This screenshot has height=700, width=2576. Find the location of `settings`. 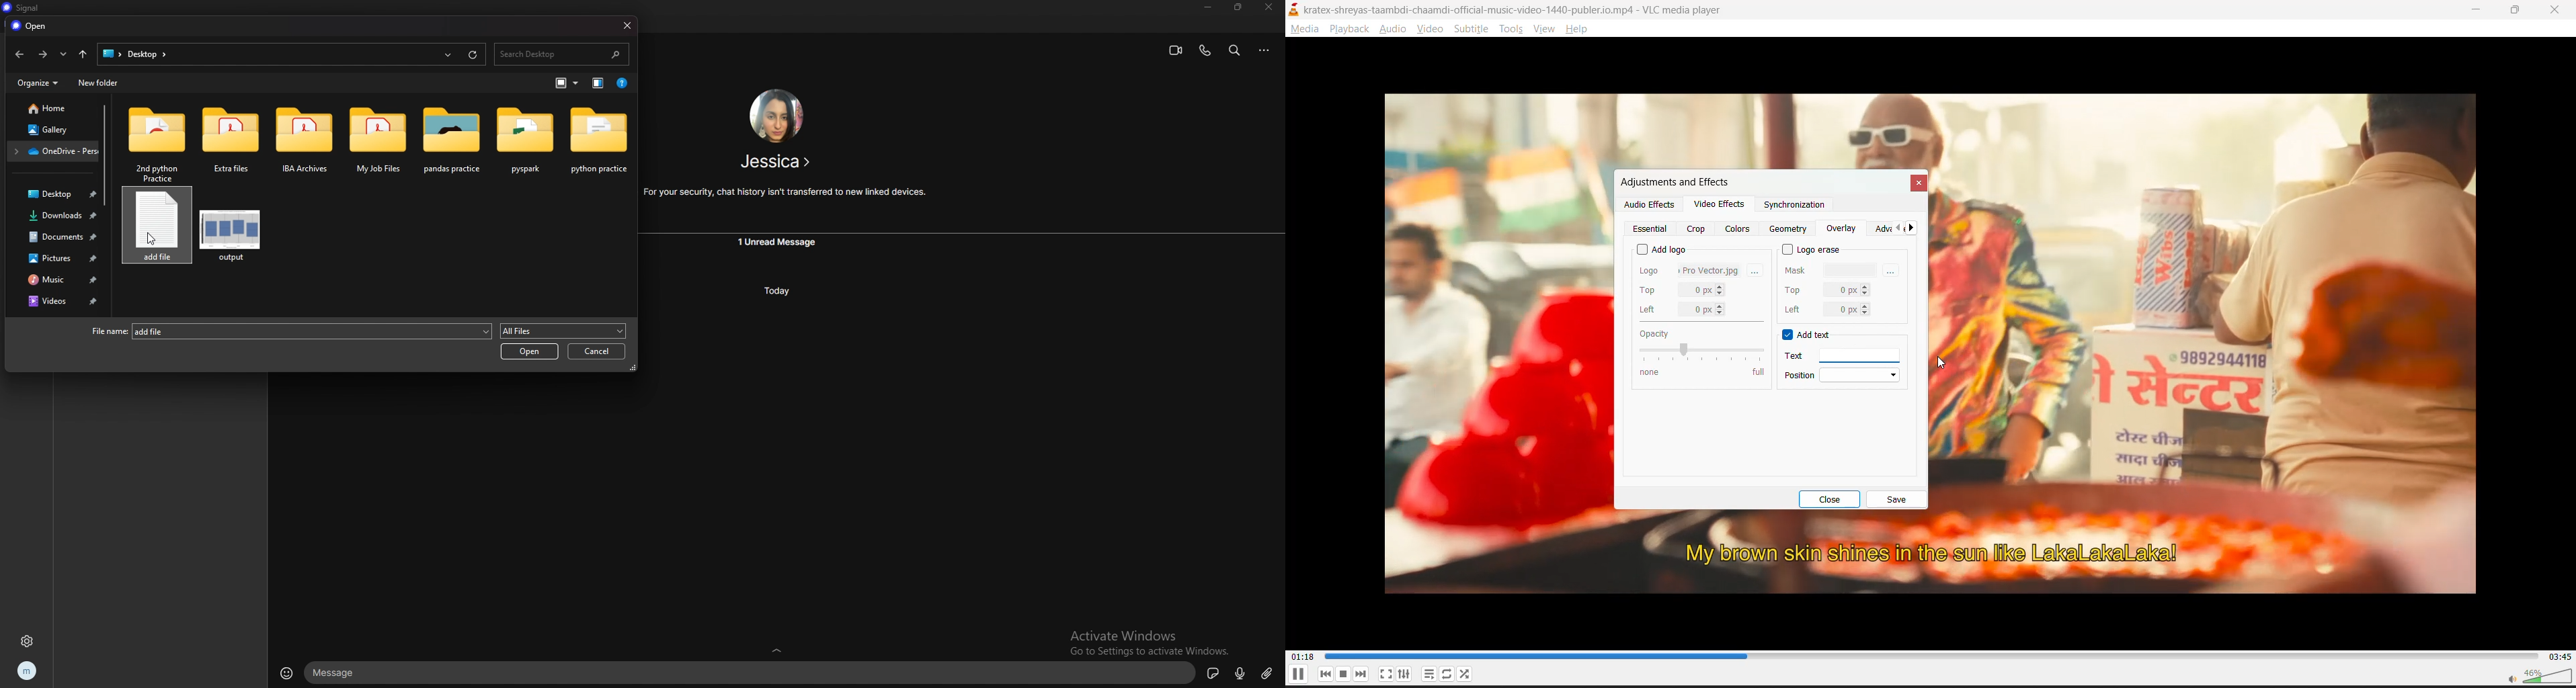

settings is located at coordinates (1408, 674).